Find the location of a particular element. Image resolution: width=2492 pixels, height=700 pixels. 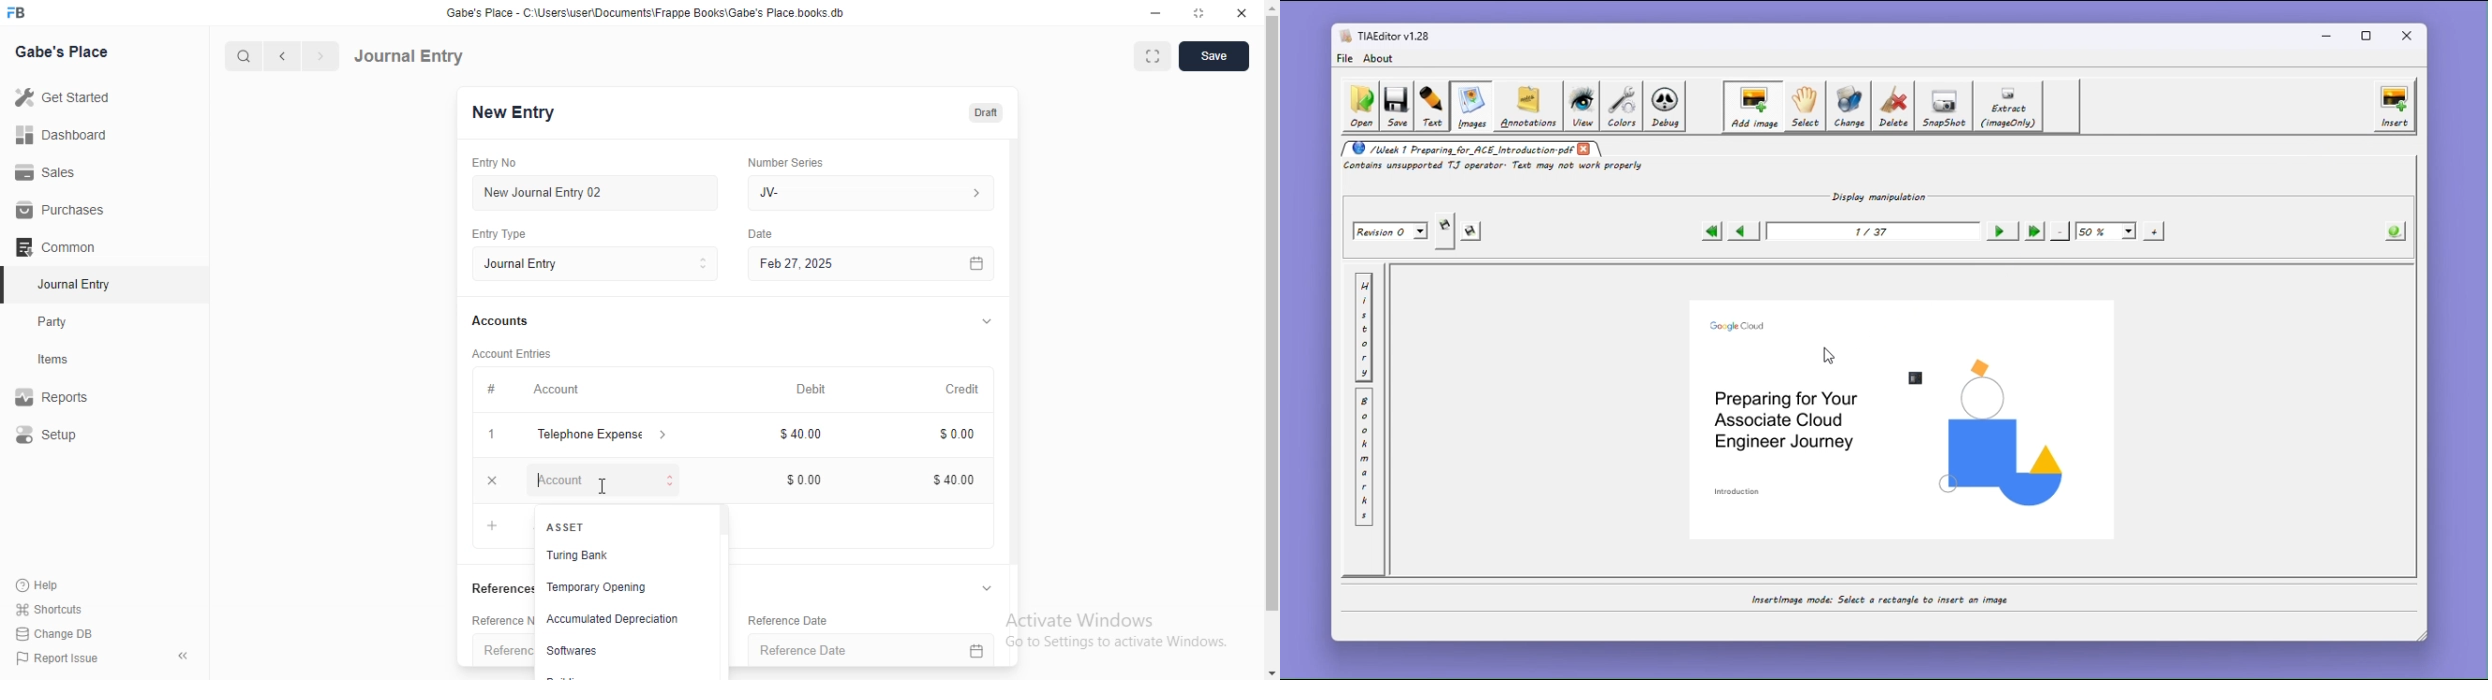

‘Number Series is located at coordinates (794, 162).